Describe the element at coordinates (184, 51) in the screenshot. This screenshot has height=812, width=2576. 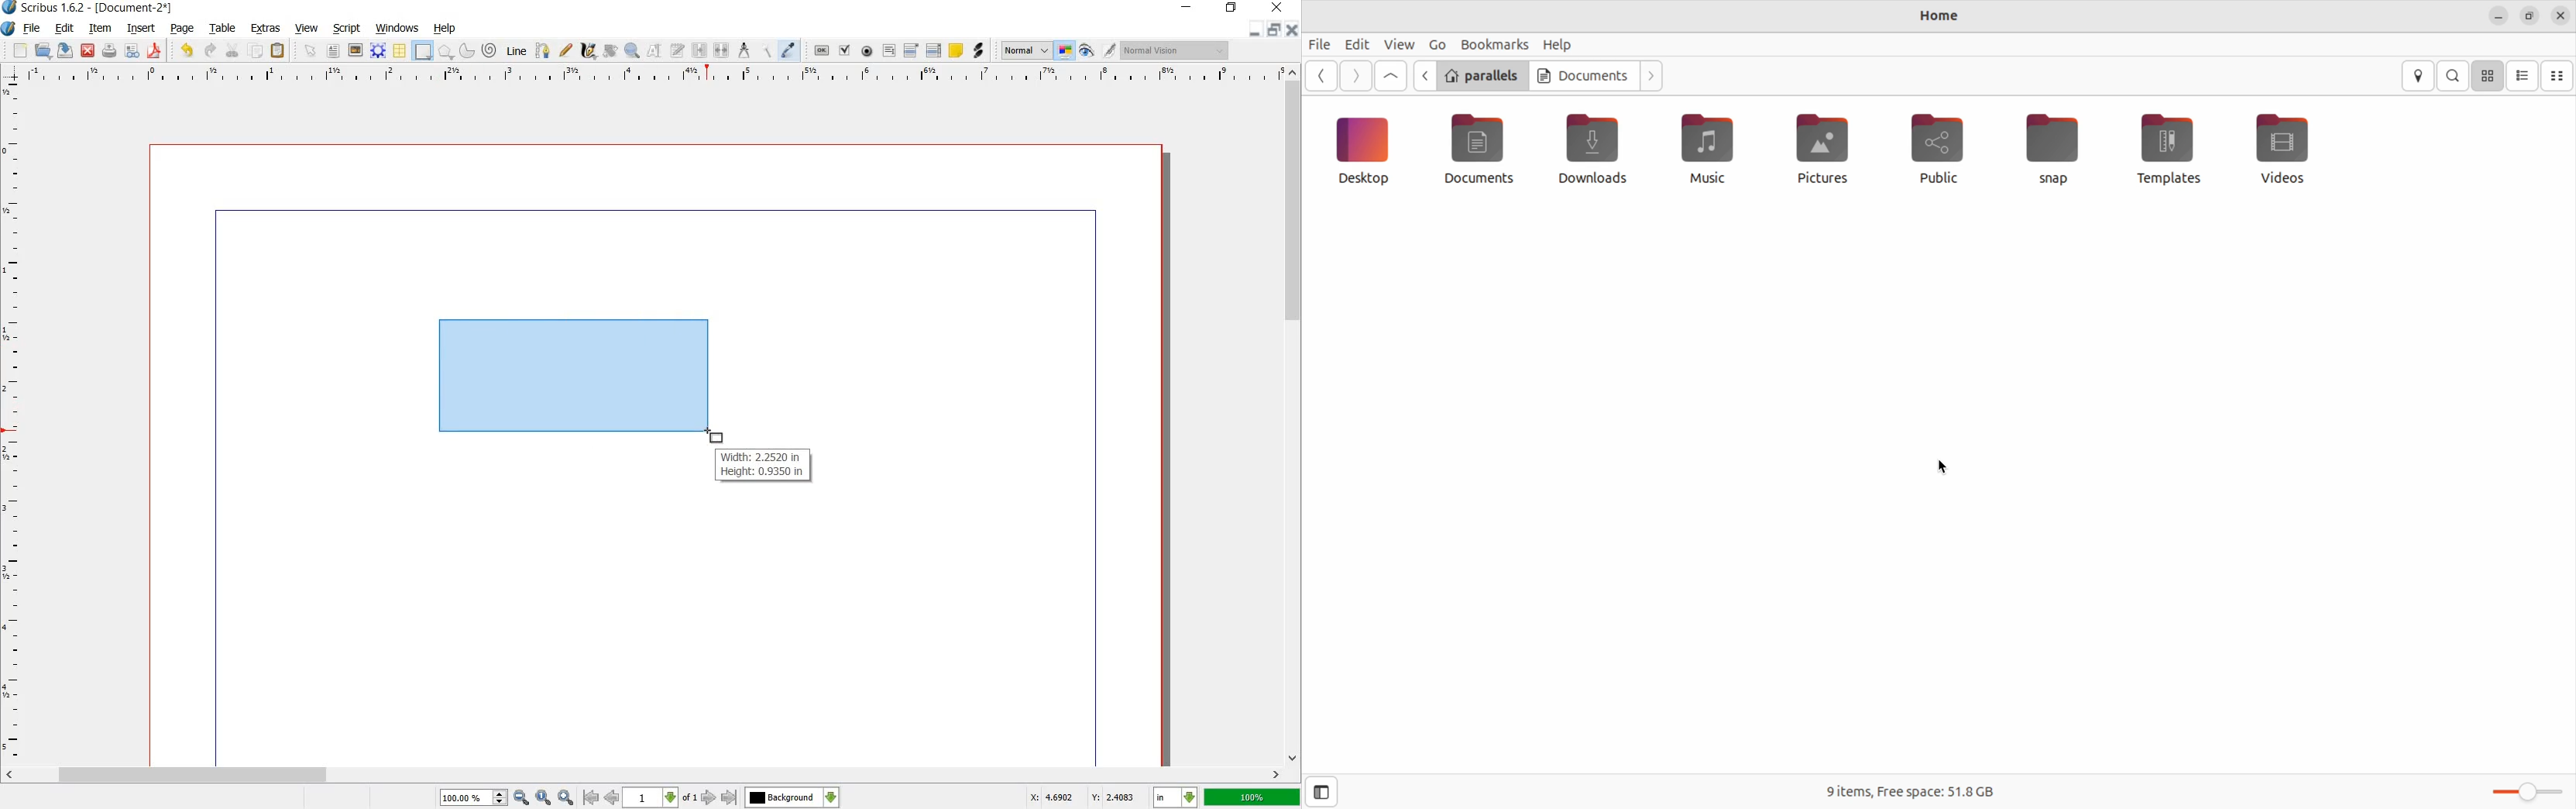
I see `UNDO` at that location.